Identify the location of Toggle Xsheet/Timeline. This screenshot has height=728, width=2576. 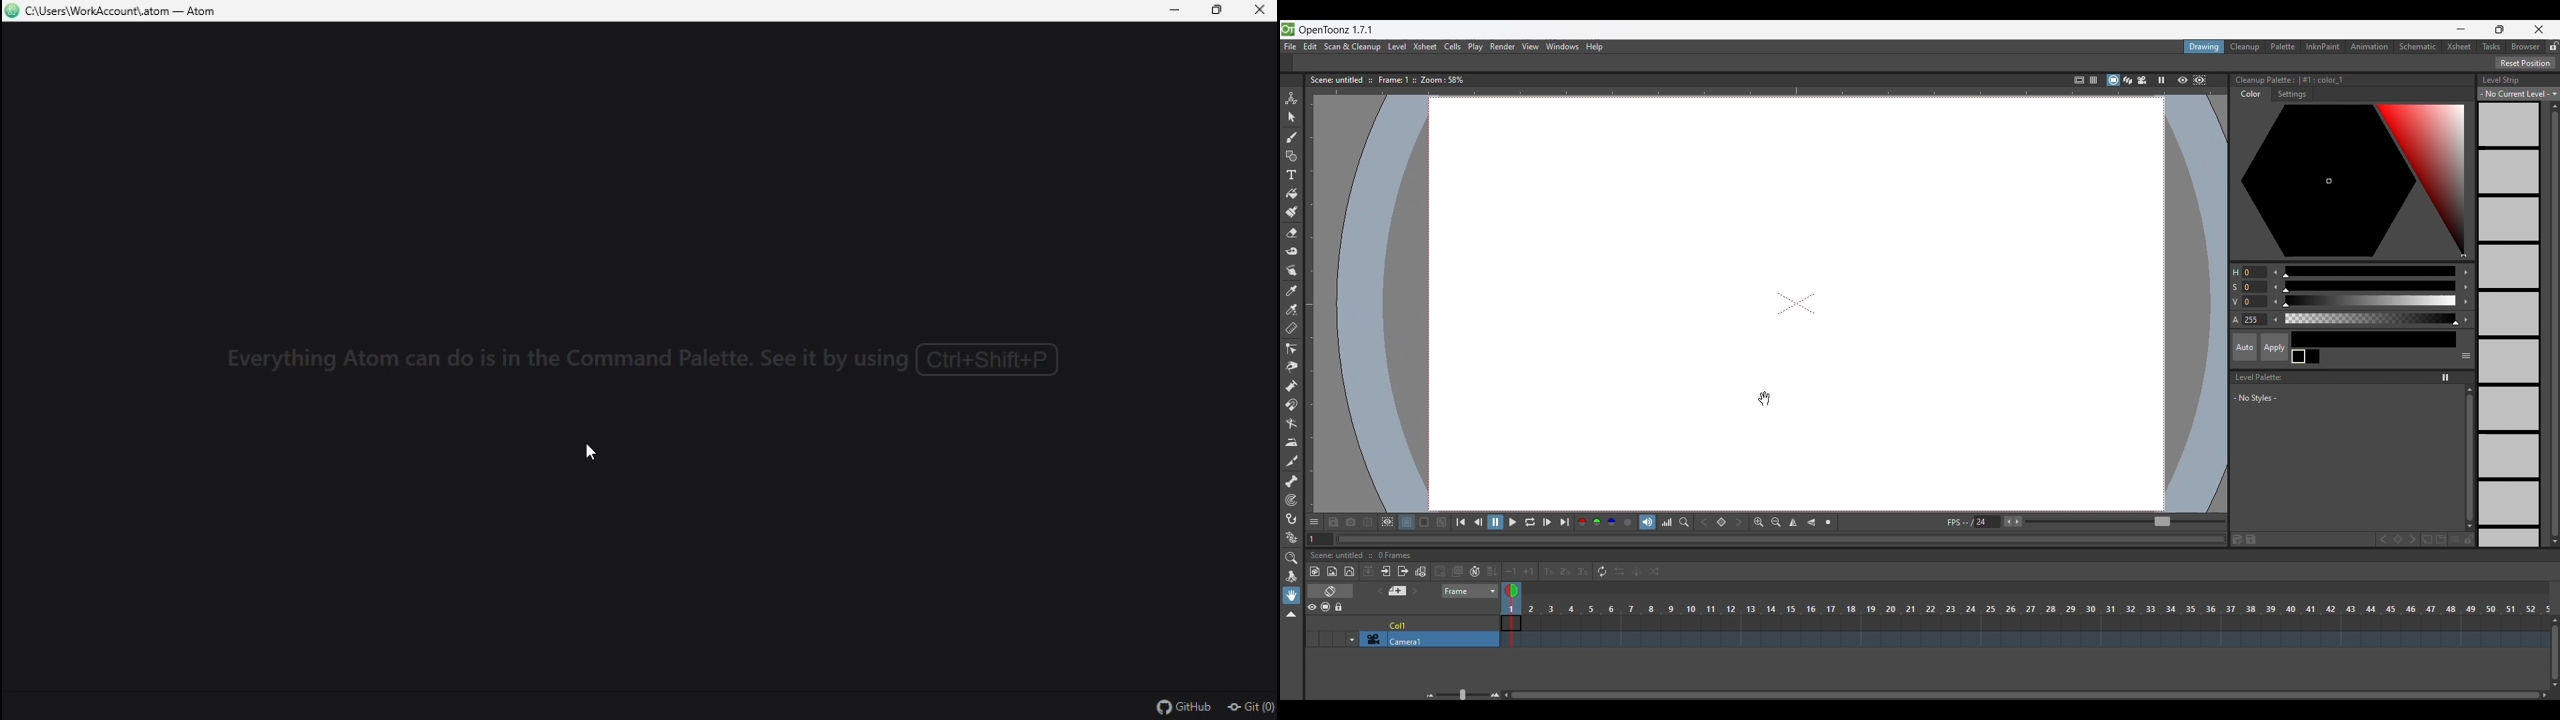
(1330, 591).